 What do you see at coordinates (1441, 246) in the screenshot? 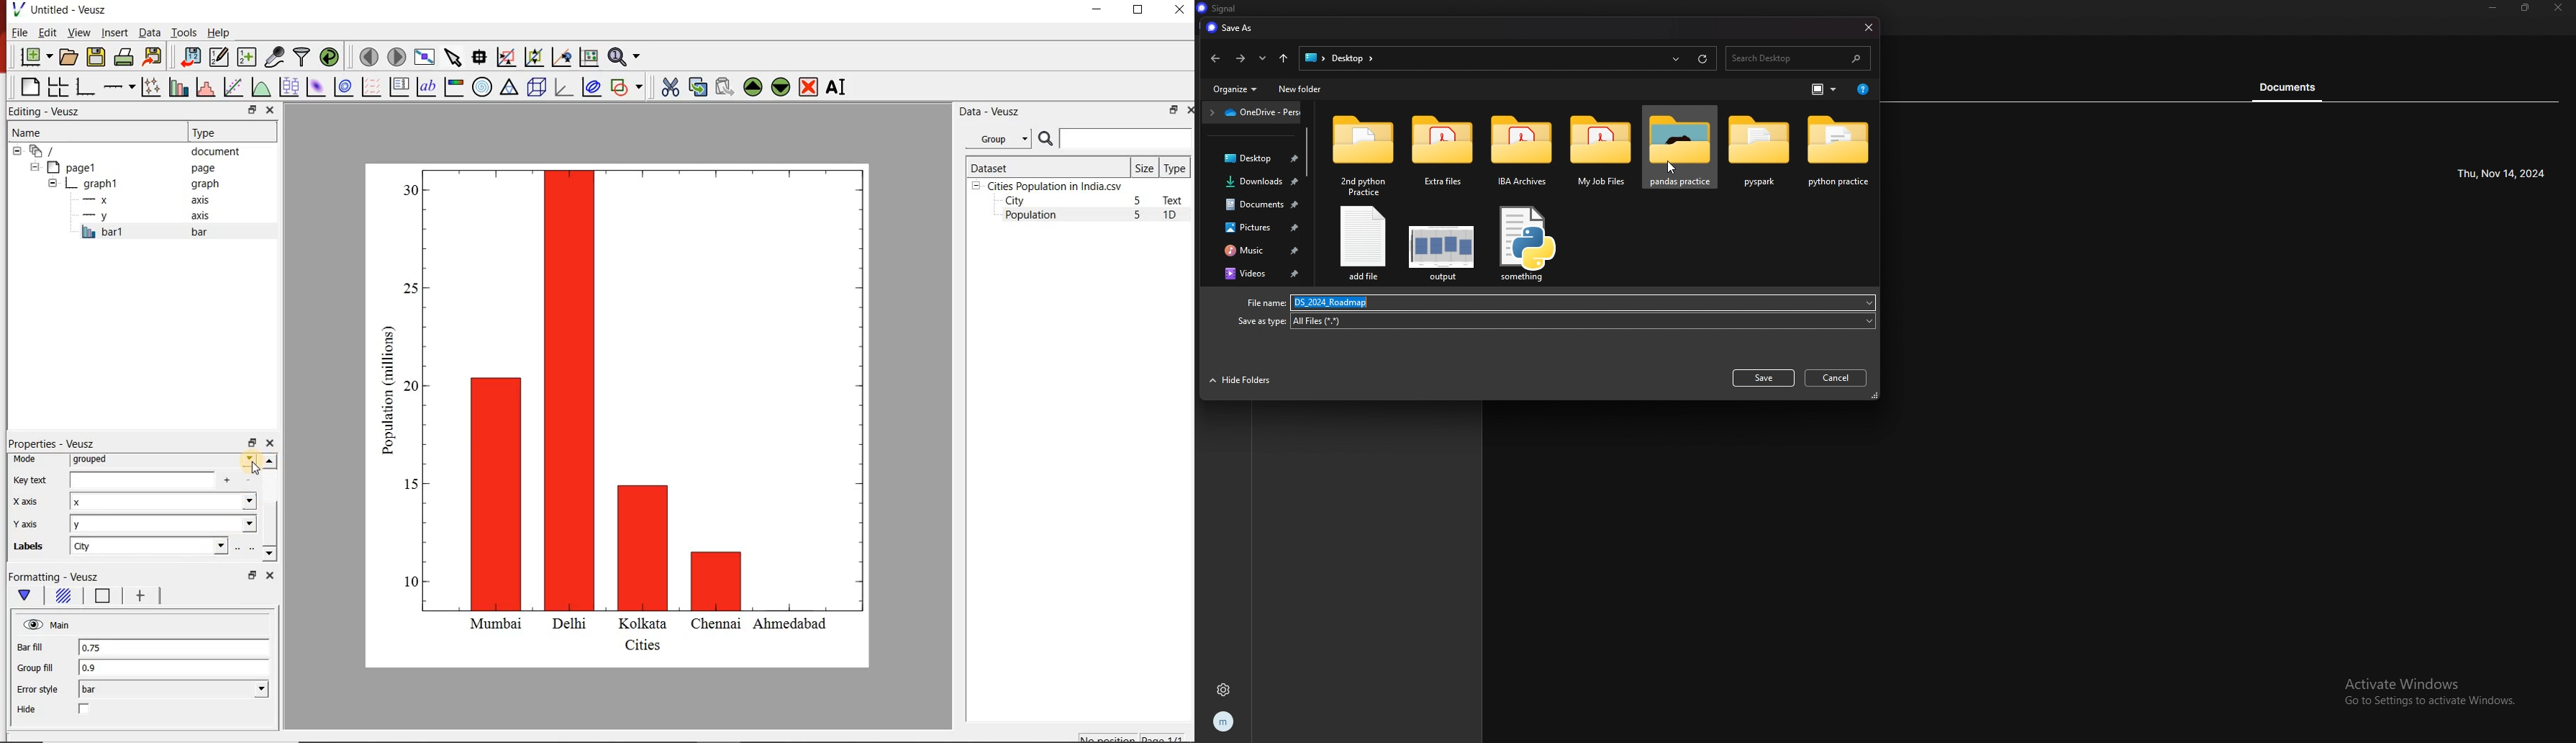
I see `file` at bounding box center [1441, 246].